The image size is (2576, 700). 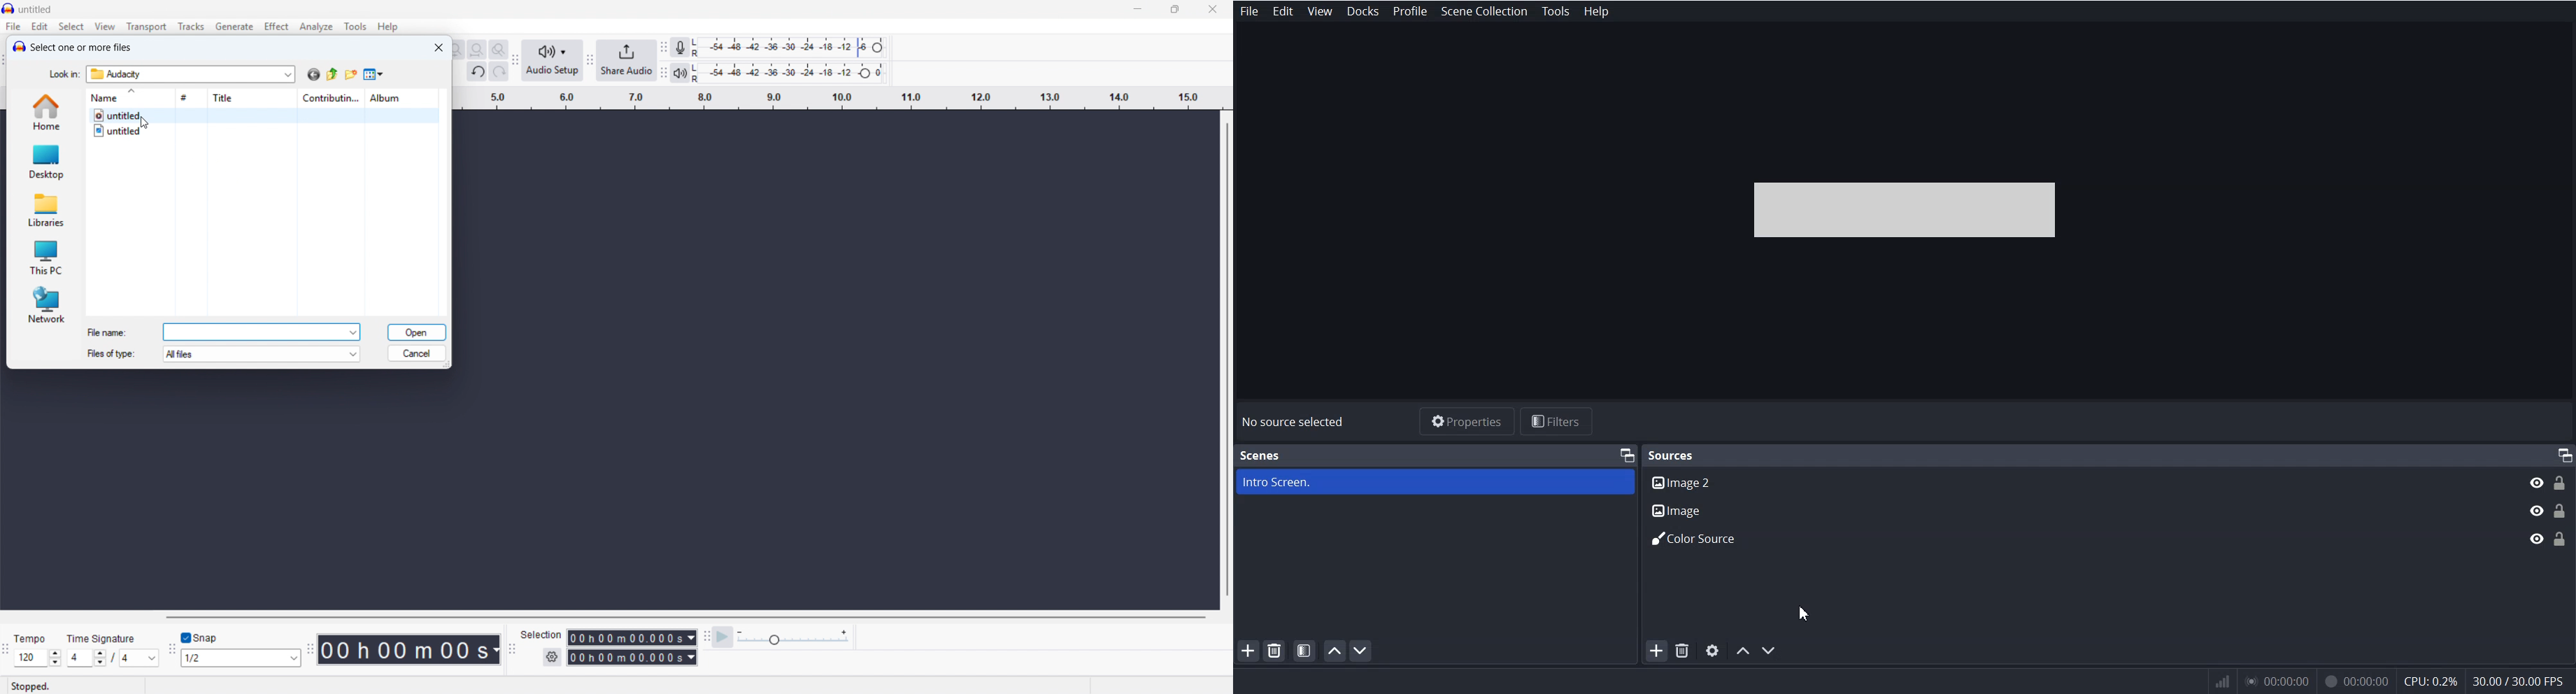 What do you see at coordinates (1682, 651) in the screenshot?
I see `Remove Selected Source` at bounding box center [1682, 651].